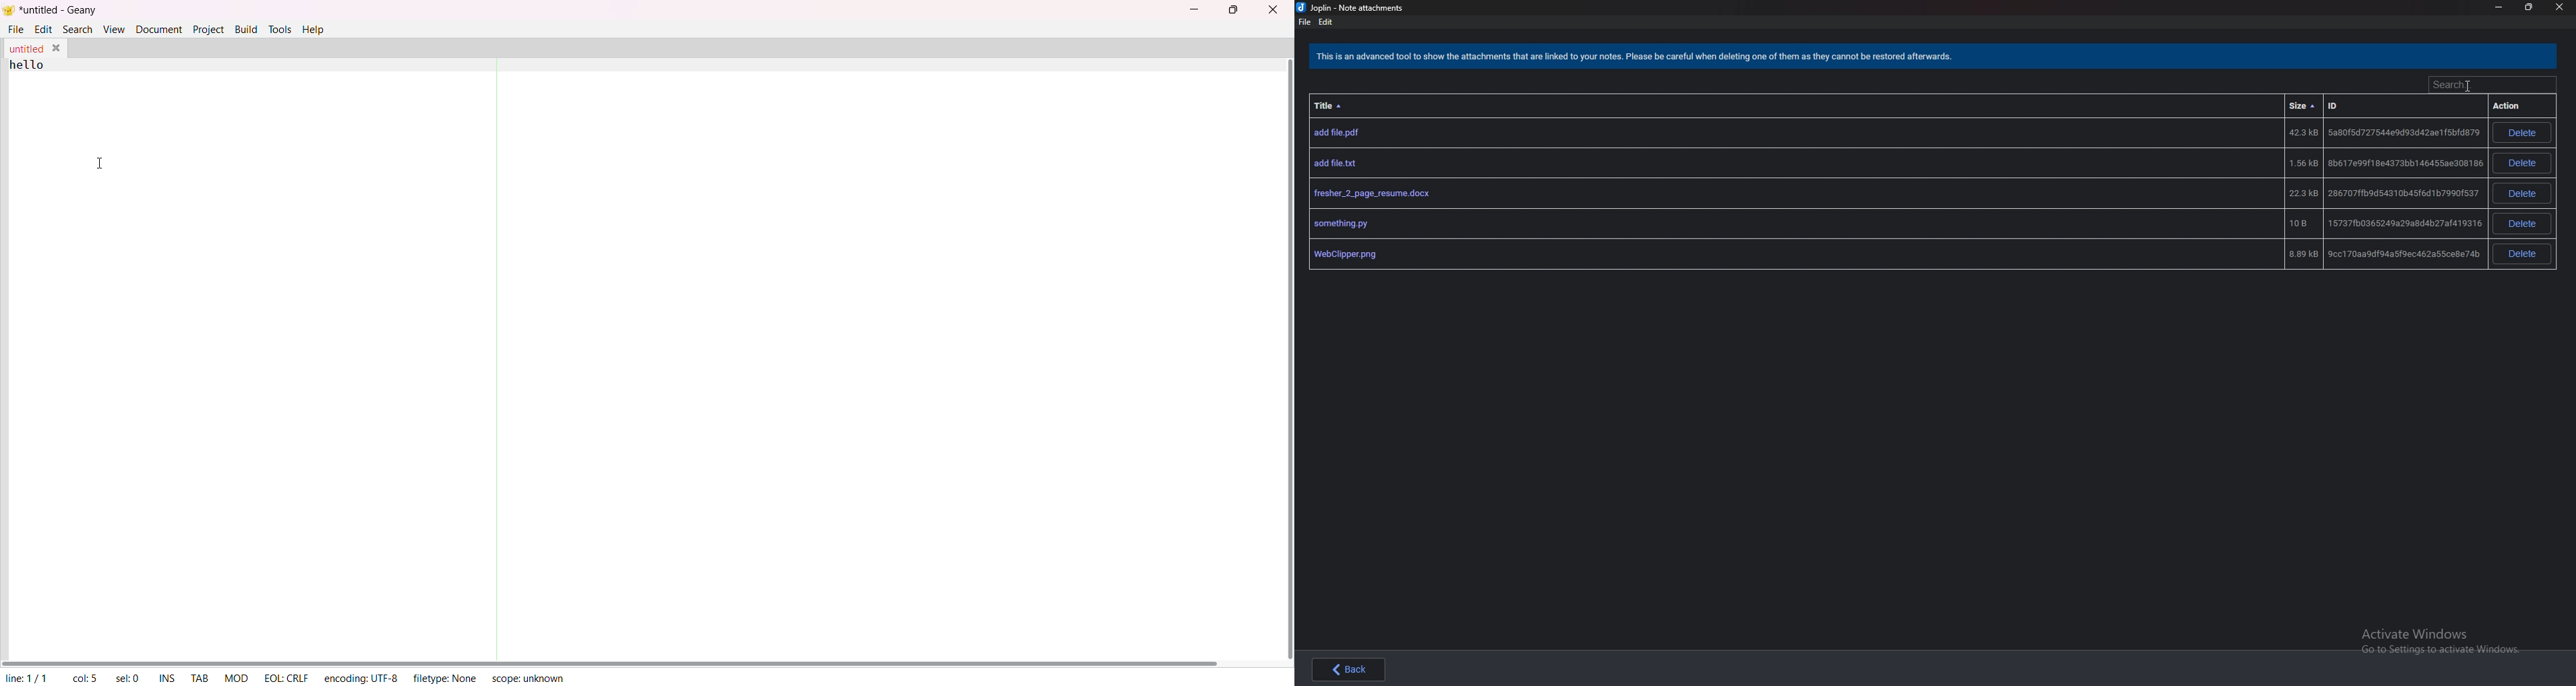 The image size is (2576, 700). Describe the element at coordinates (2499, 7) in the screenshot. I see `minimize` at that location.